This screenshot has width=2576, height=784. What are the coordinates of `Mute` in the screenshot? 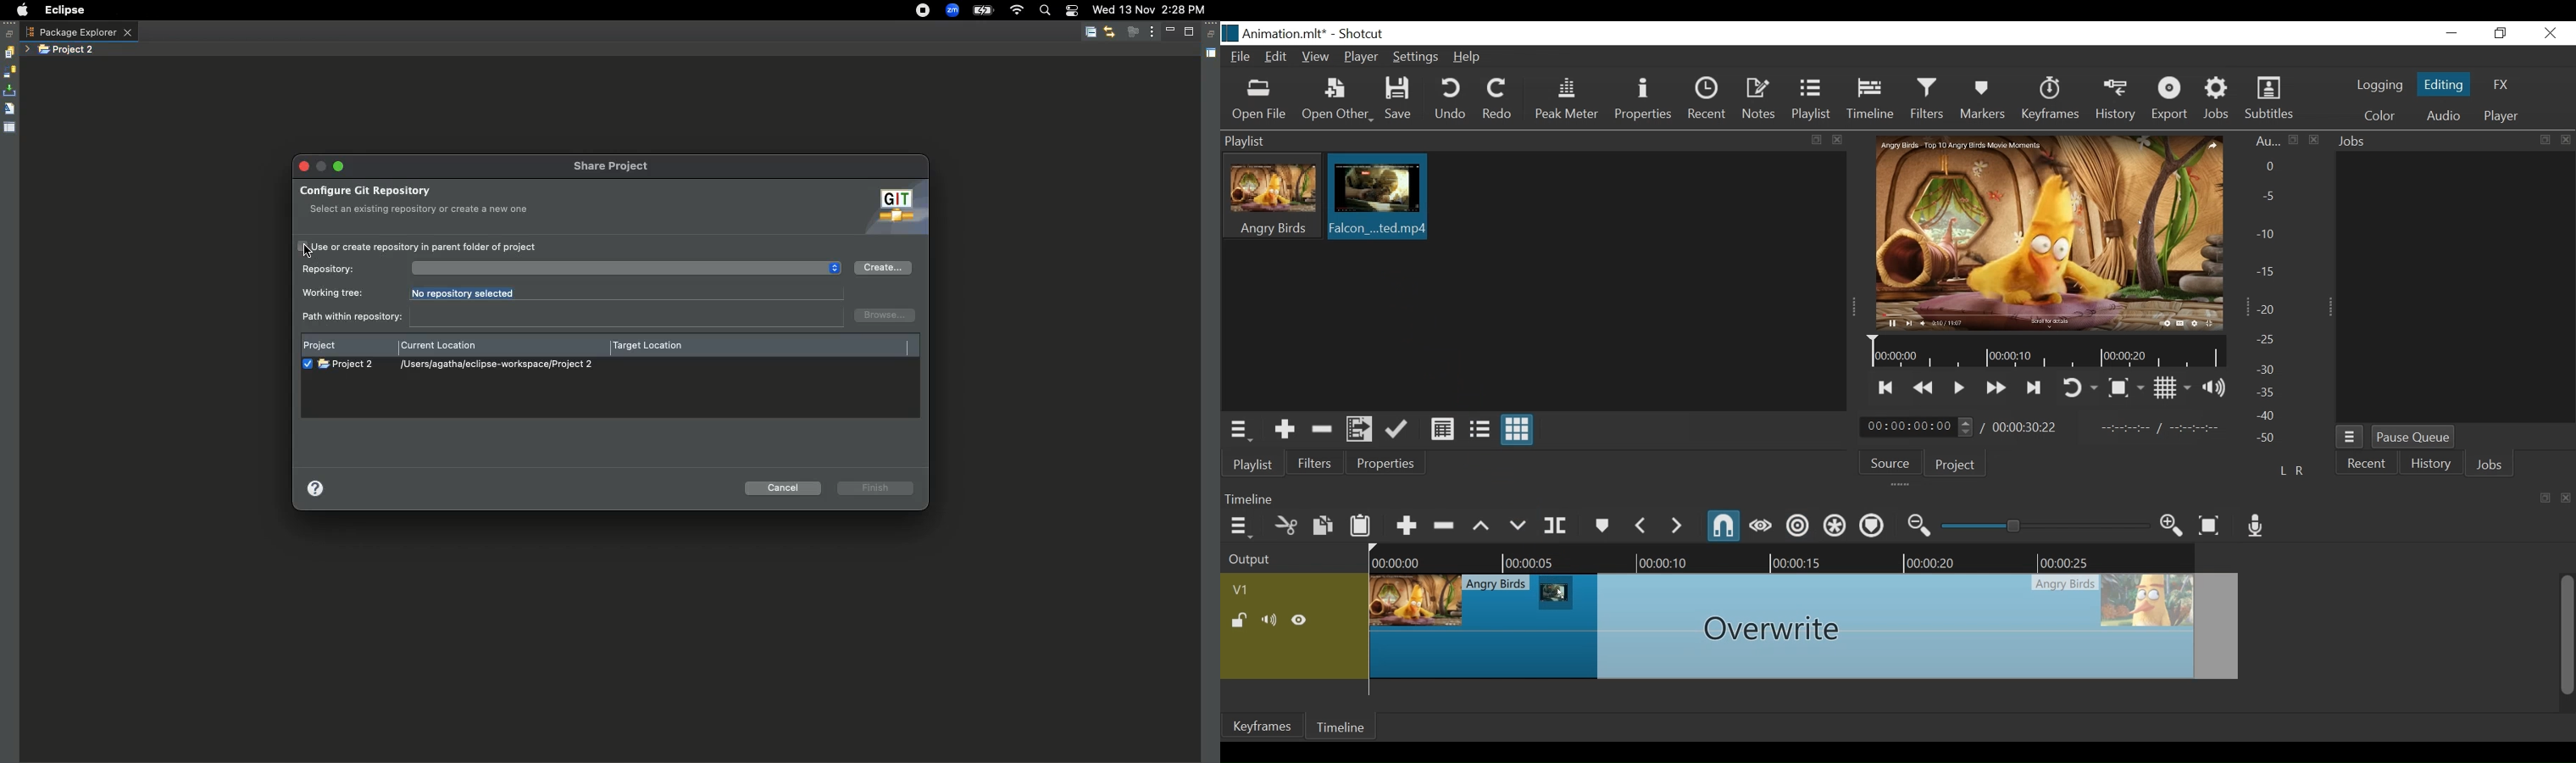 It's located at (1270, 620).